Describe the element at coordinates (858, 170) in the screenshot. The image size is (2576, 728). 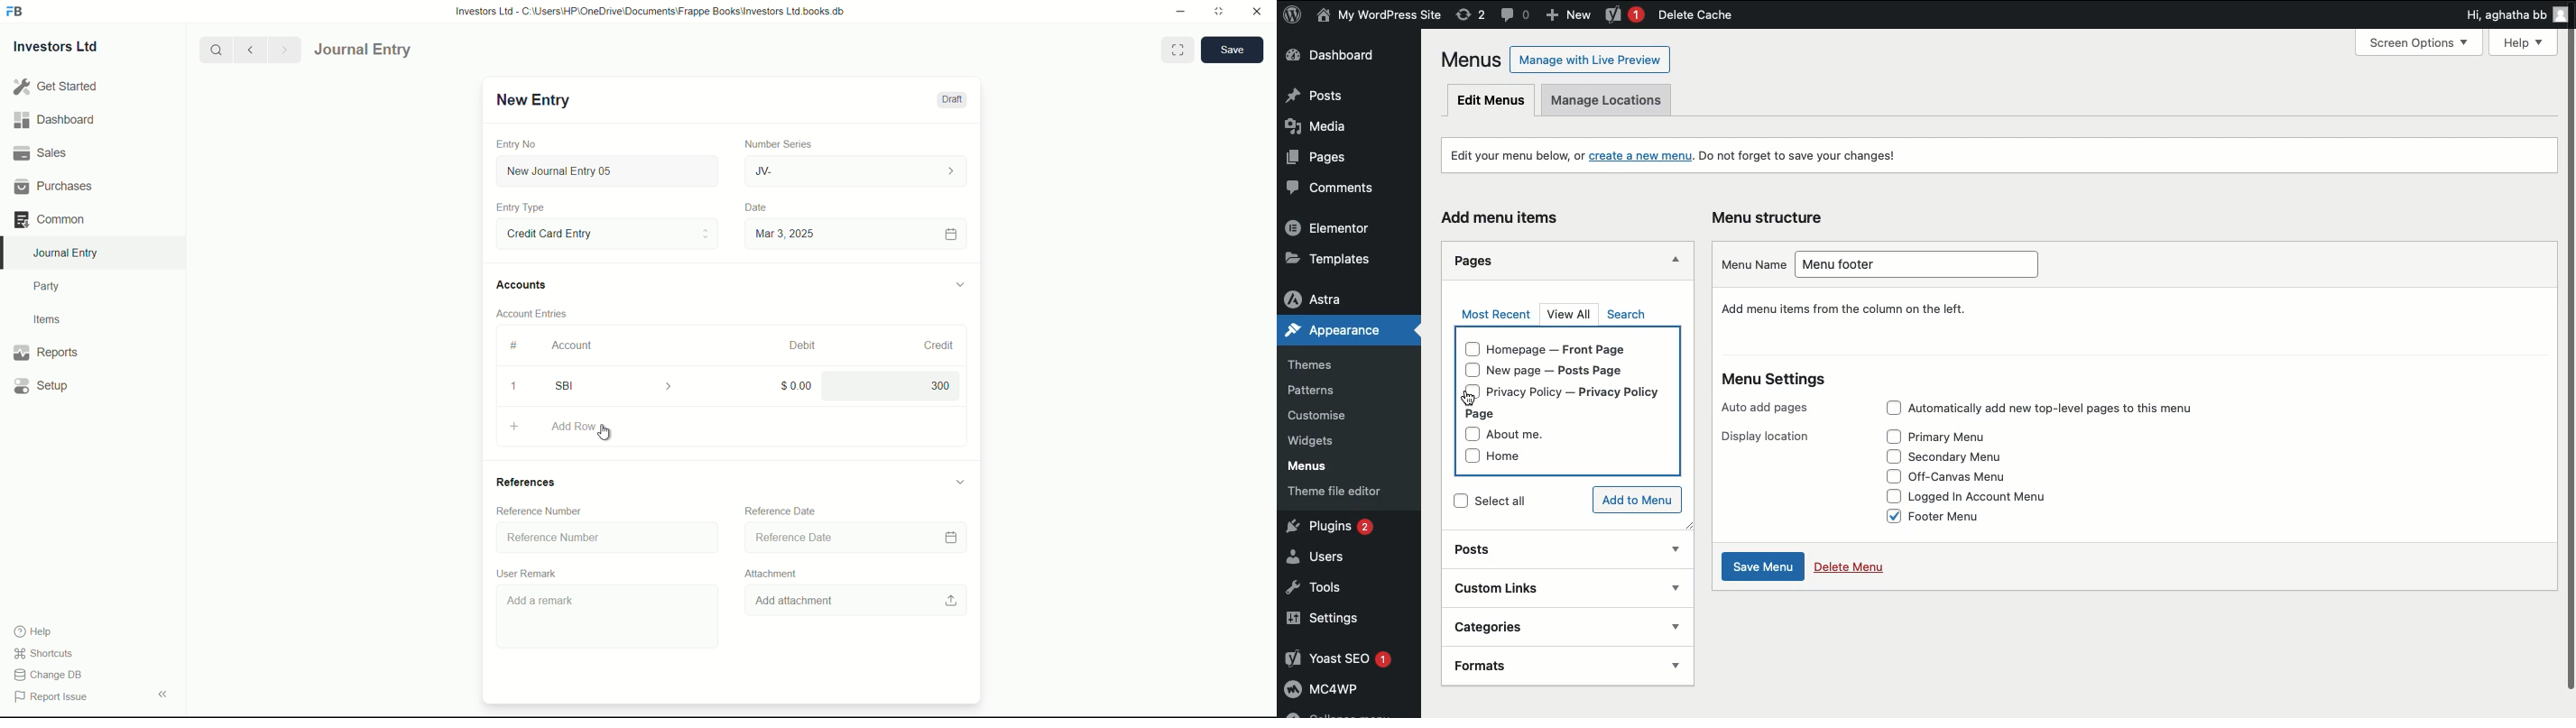
I see `JV` at that location.